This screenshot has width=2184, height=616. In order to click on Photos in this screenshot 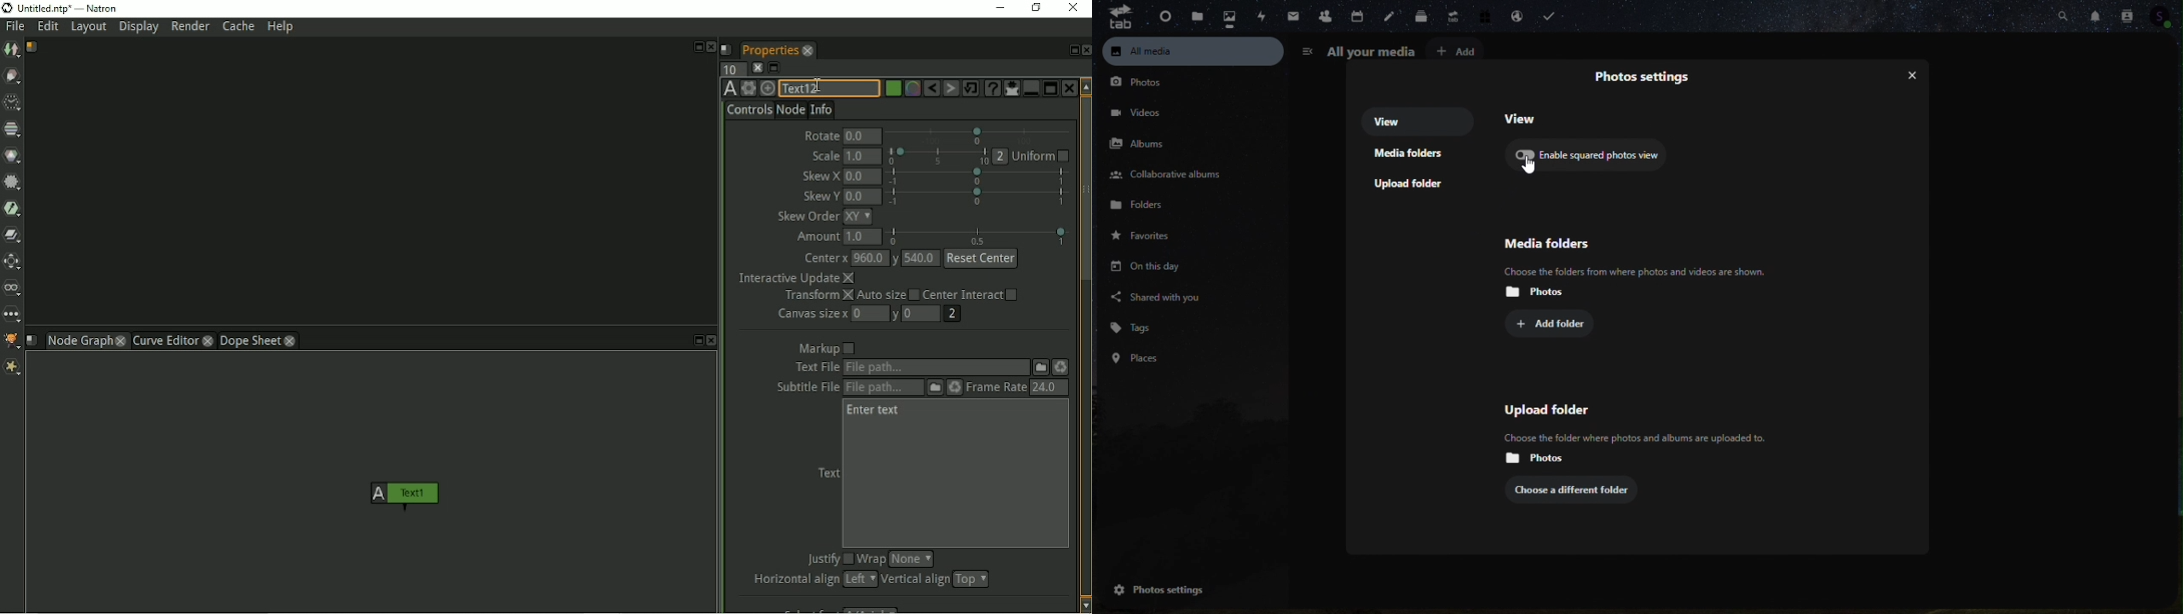, I will do `click(1533, 458)`.